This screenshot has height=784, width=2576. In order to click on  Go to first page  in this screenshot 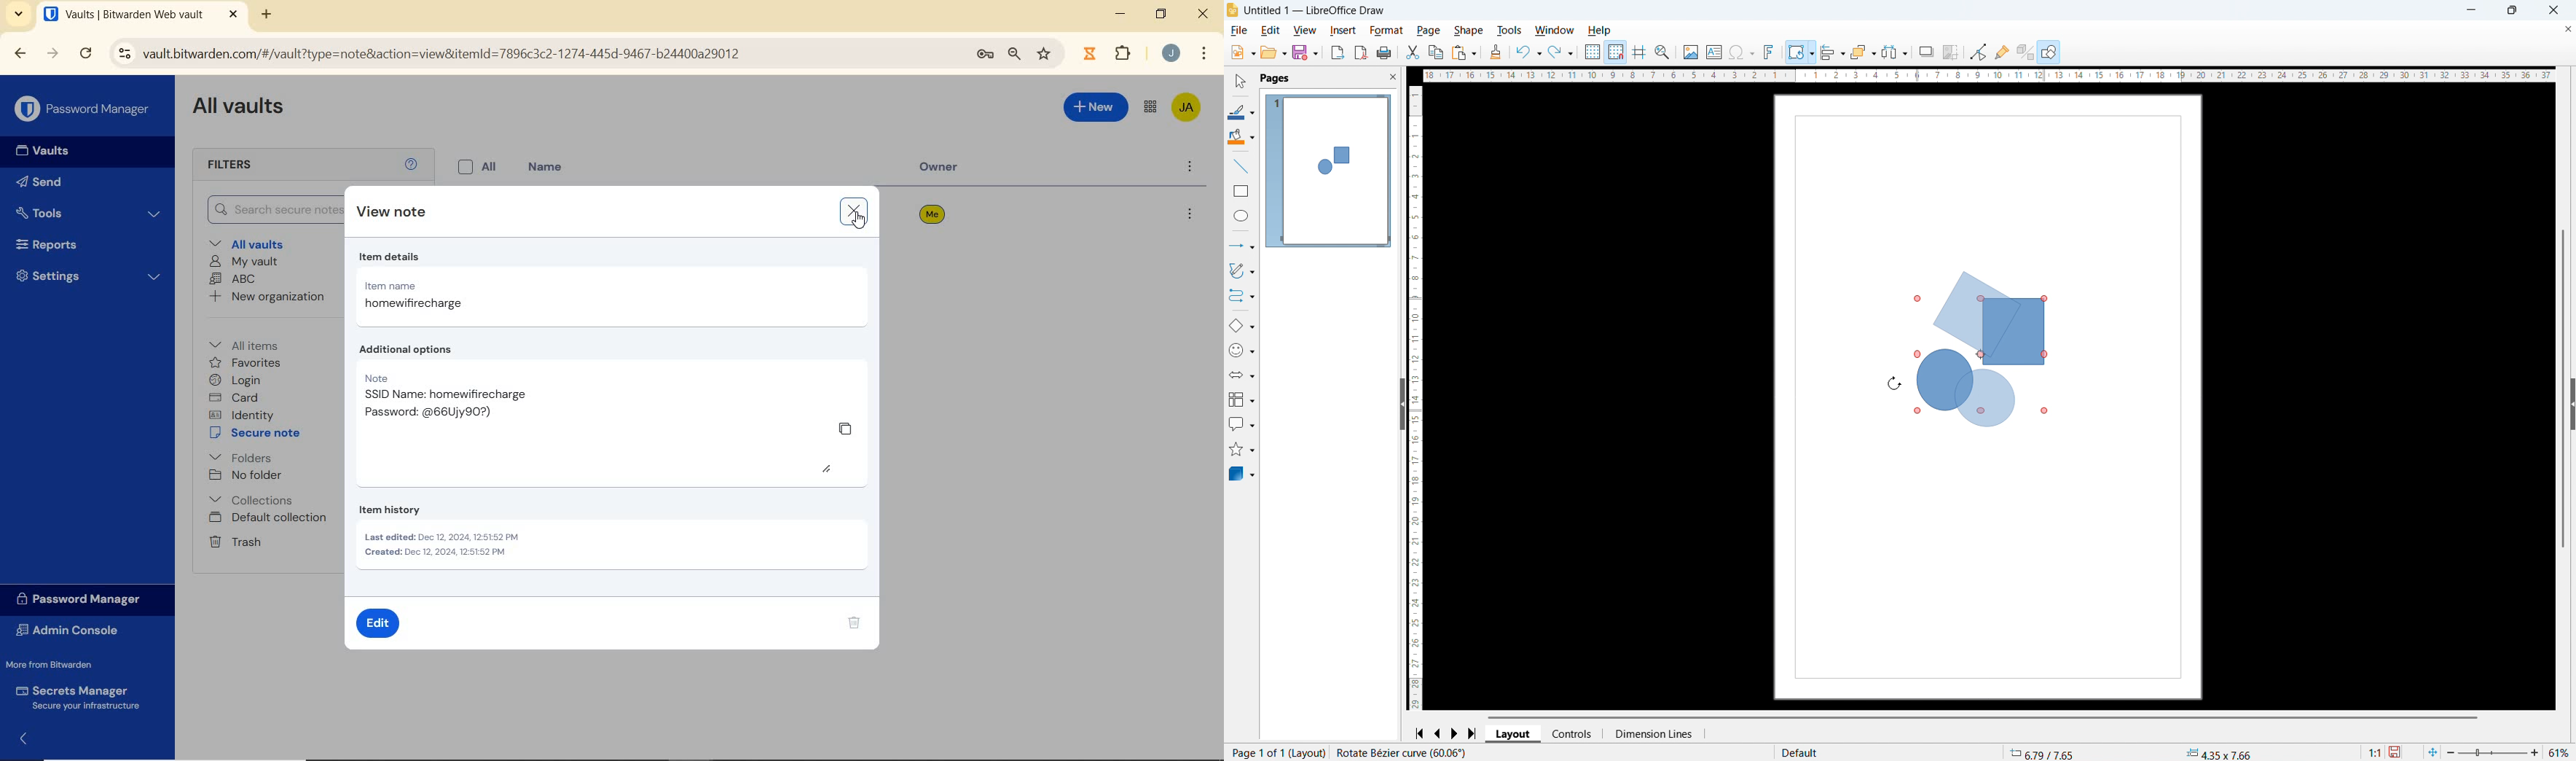, I will do `click(1421, 734)`.